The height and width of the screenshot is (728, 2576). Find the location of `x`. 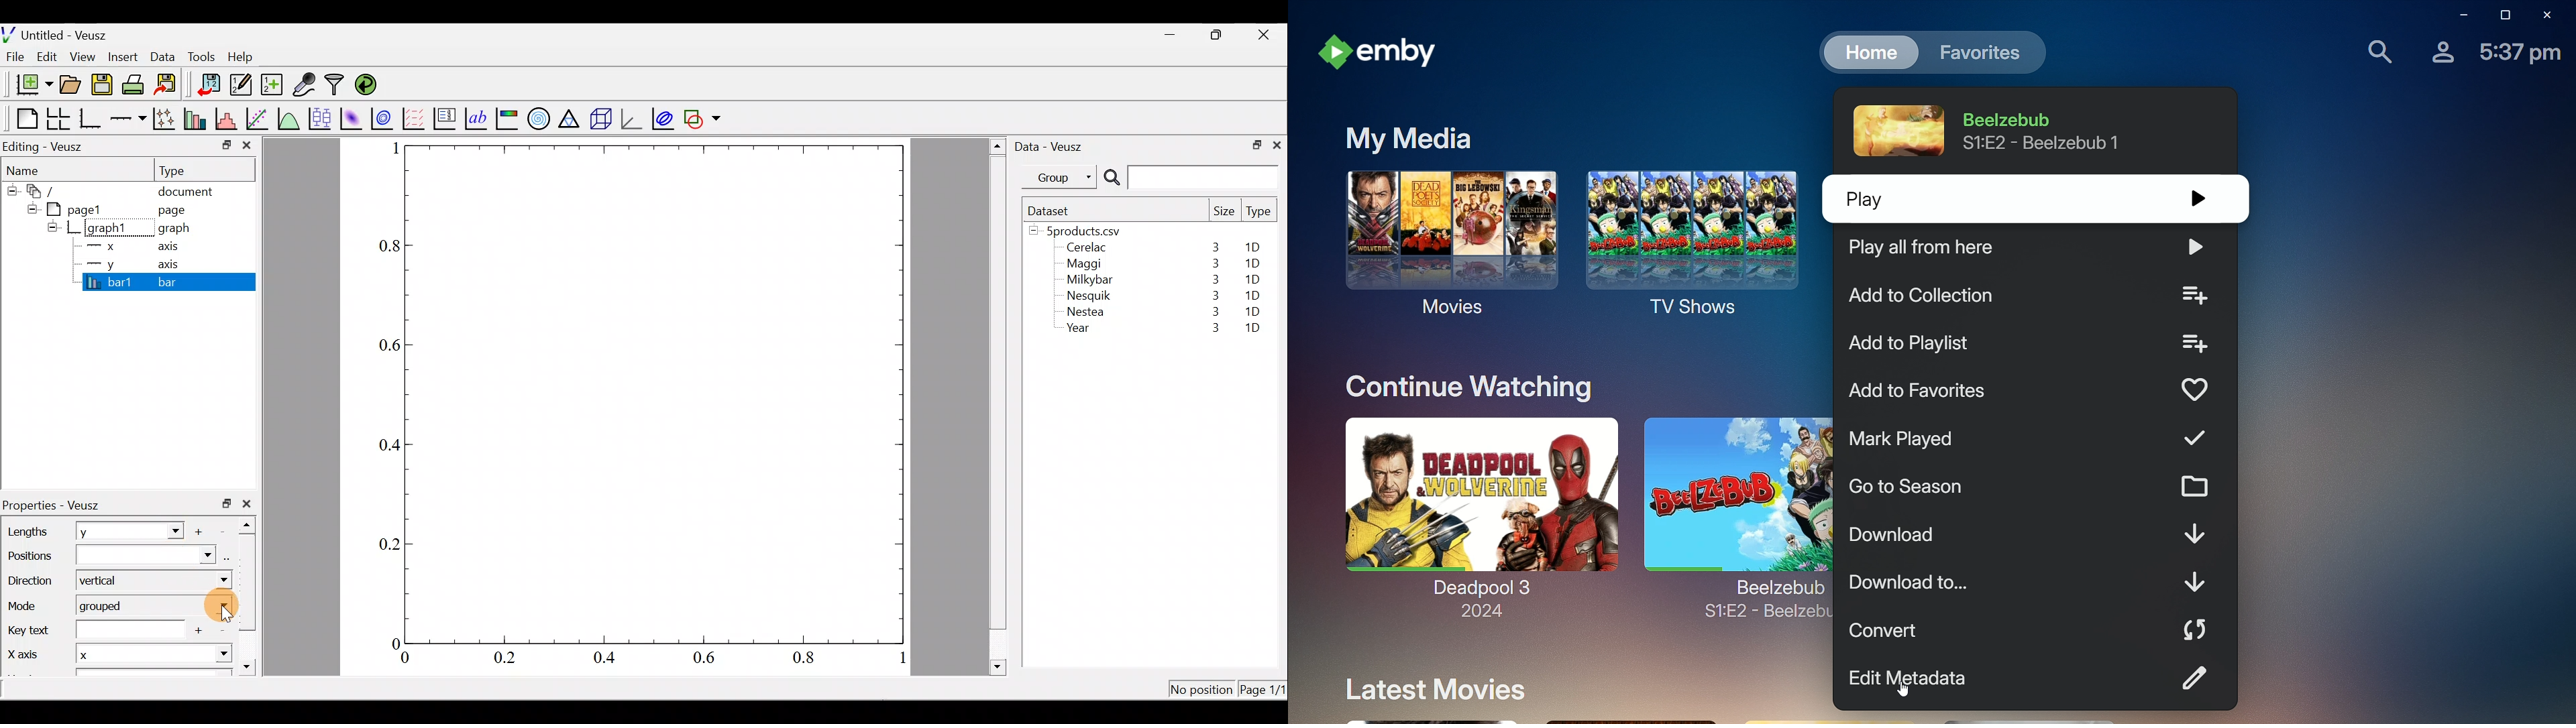

x is located at coordinates (111, 656).